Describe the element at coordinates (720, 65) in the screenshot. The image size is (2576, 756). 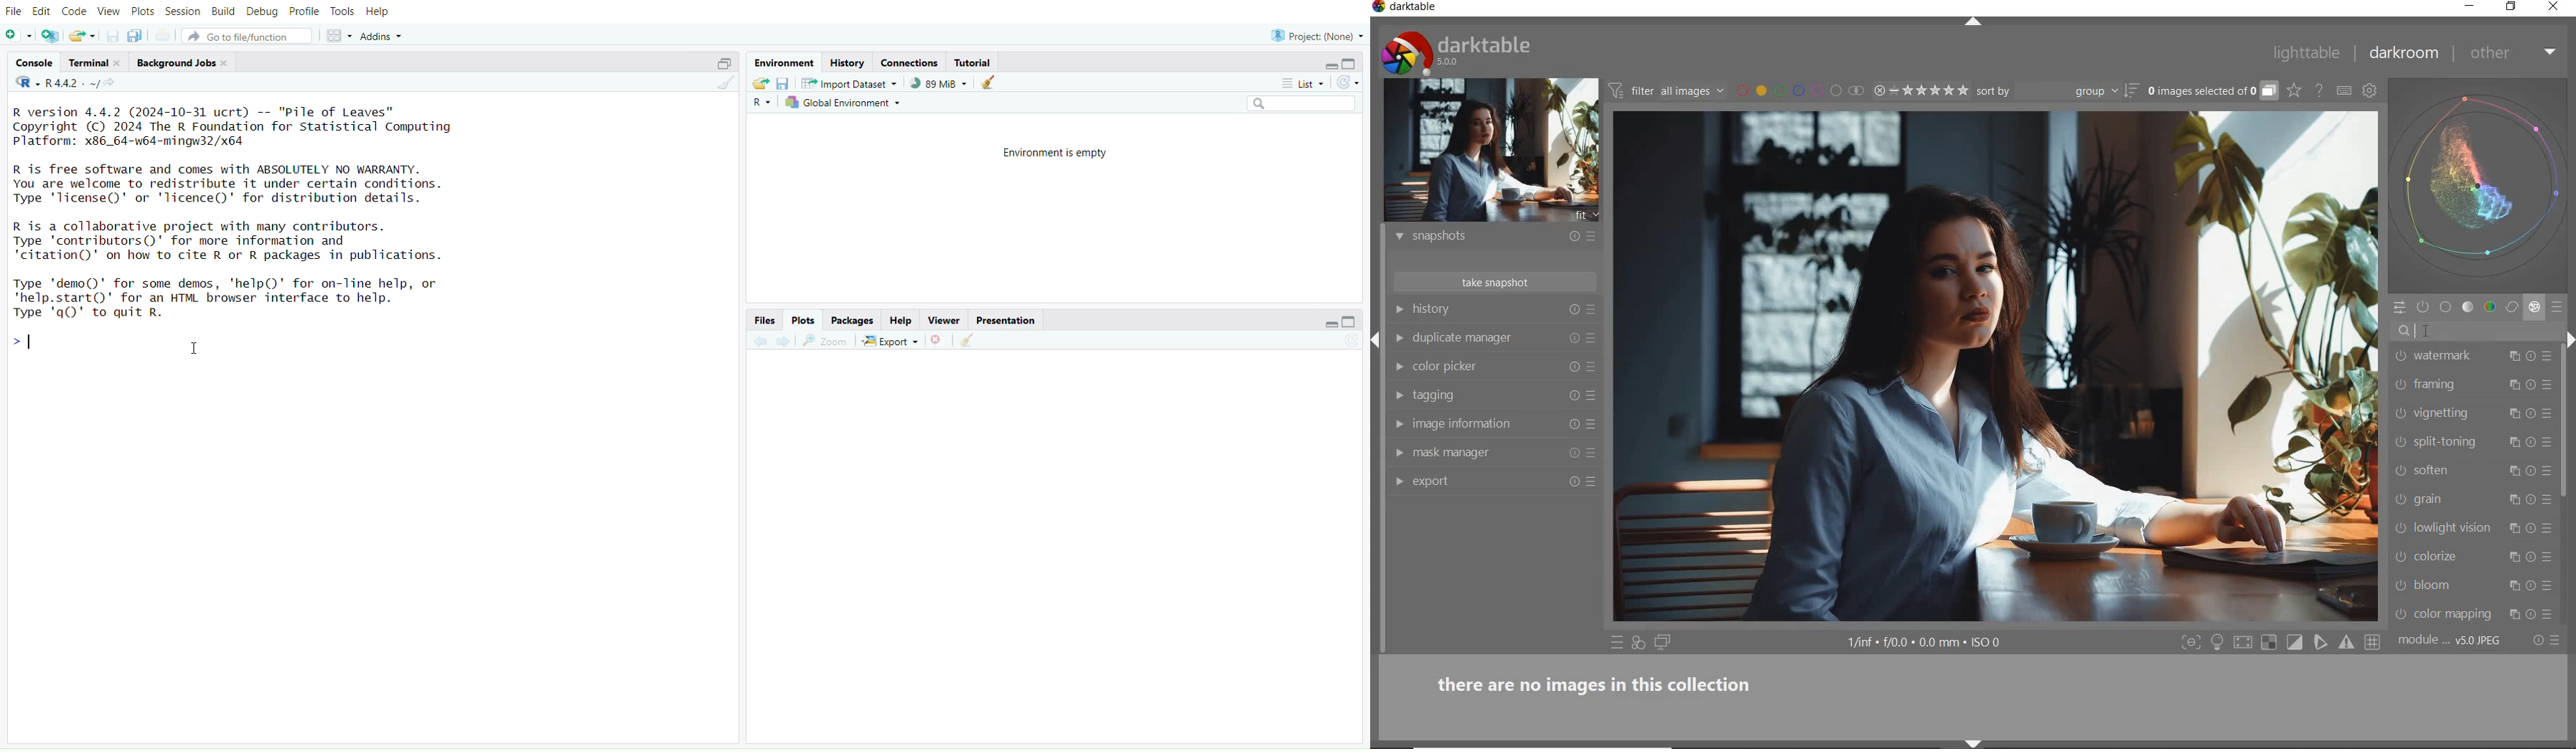
I see `Maximize` at that location.